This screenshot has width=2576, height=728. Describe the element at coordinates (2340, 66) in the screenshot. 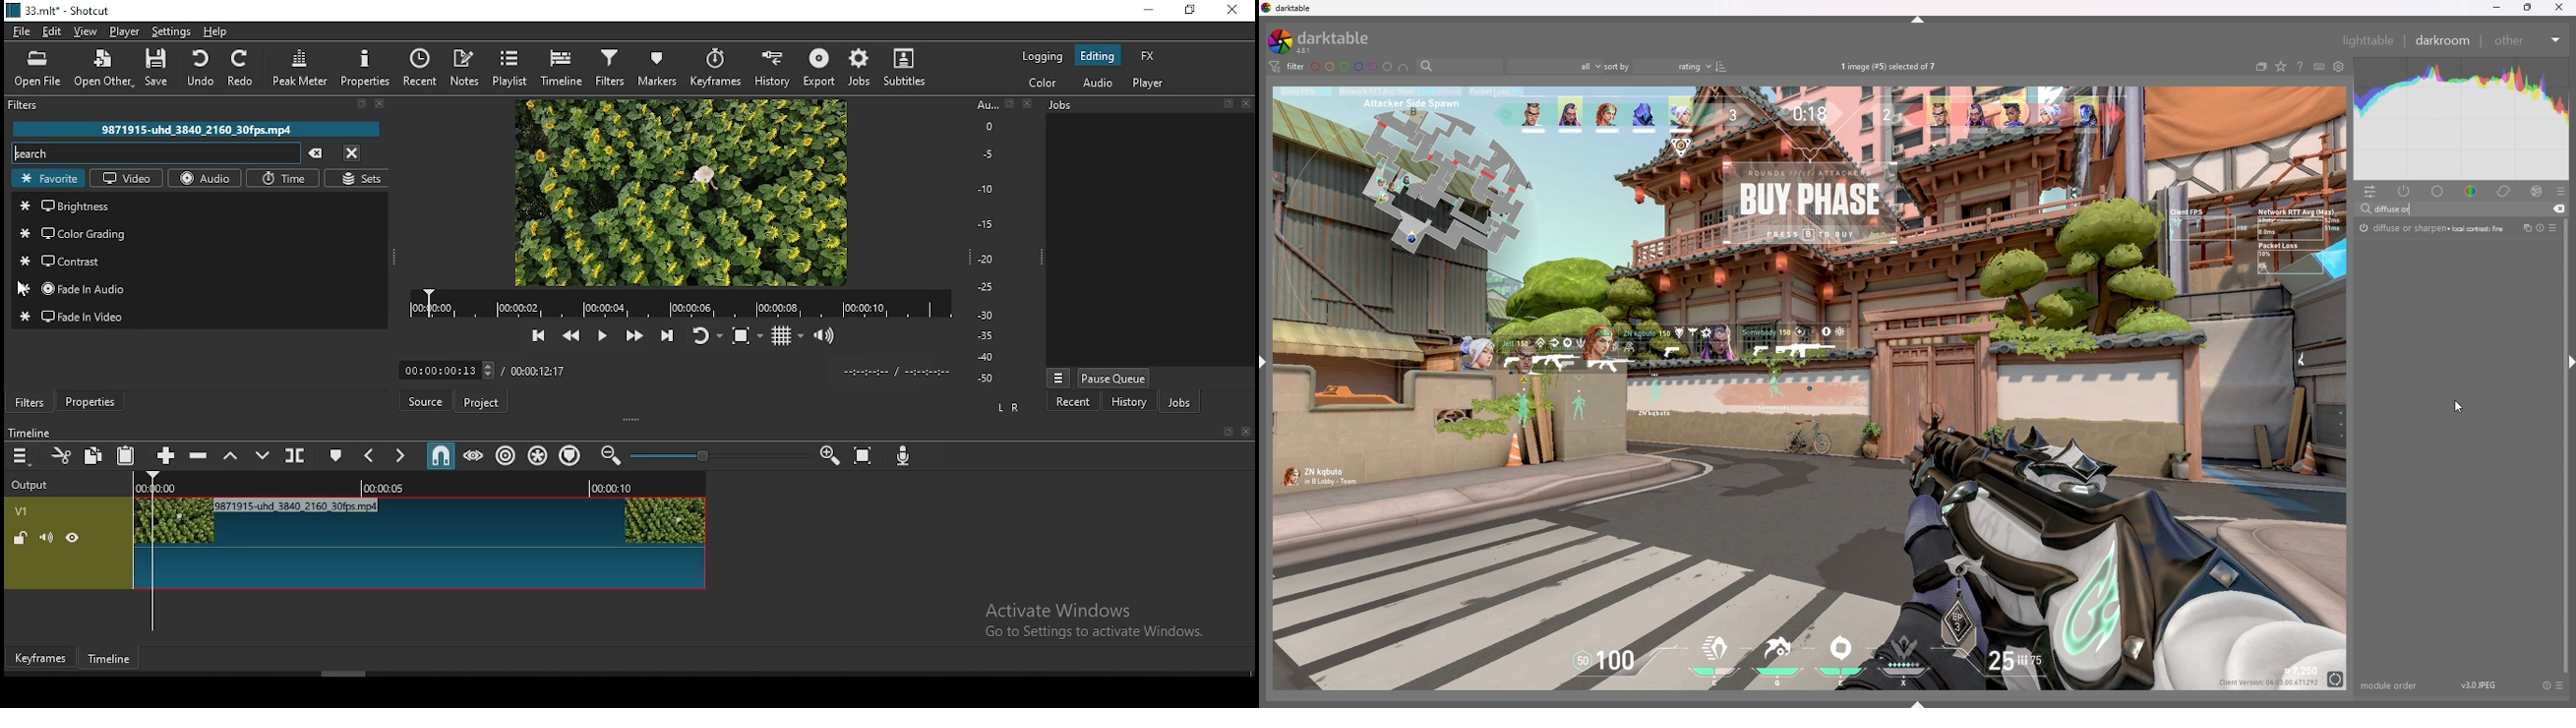

I see `show global preferences` at that location.